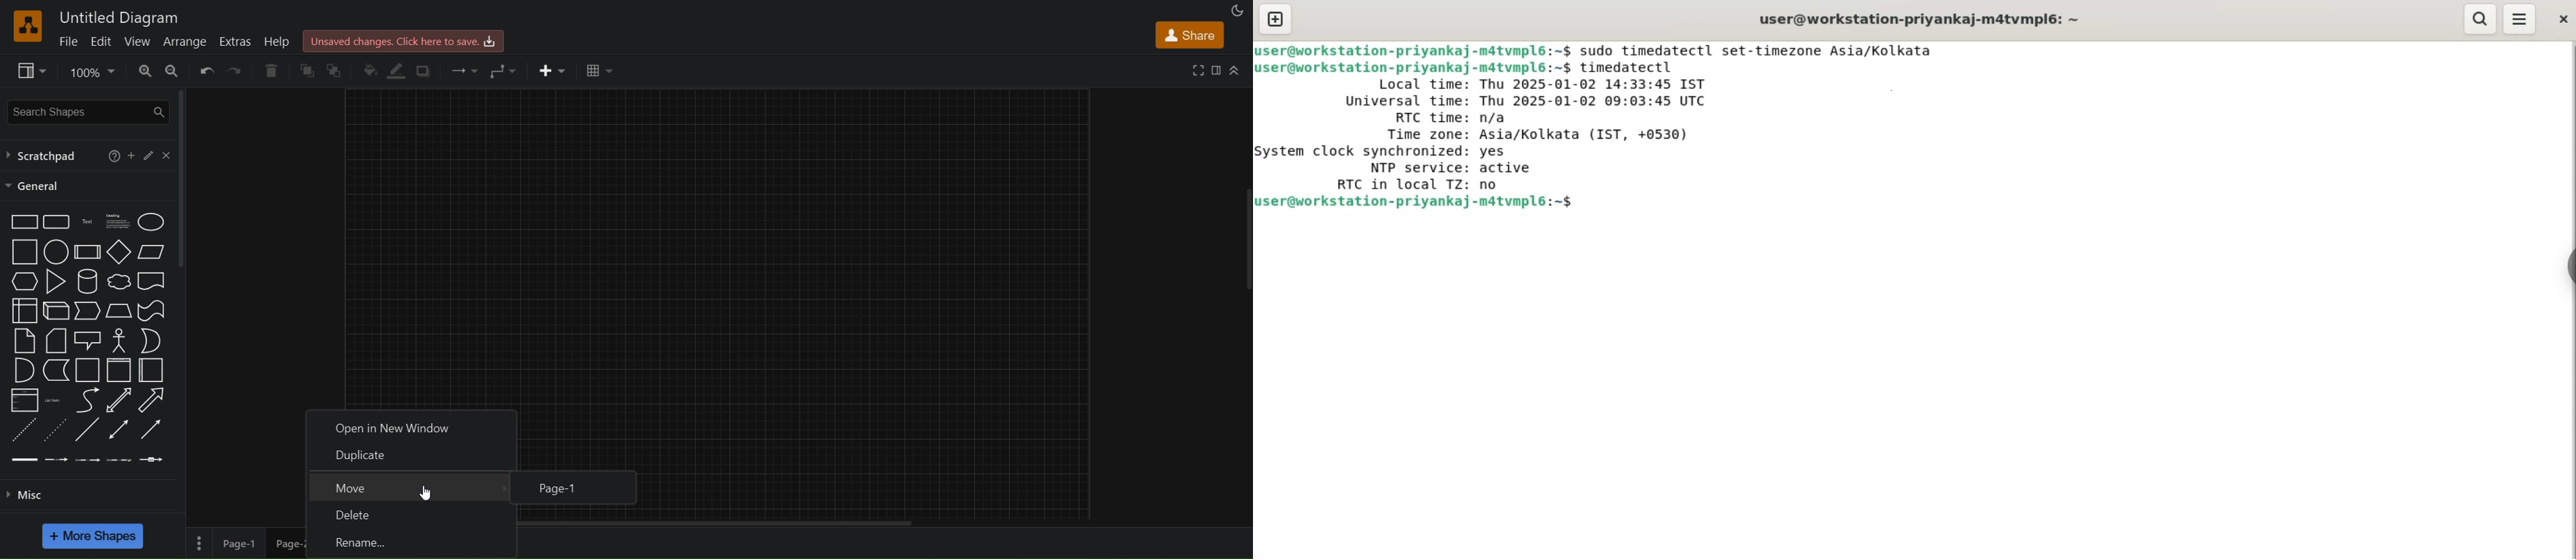  Describe the element at coordinates (112, 156) in the screenshot. I see `help` at that location.